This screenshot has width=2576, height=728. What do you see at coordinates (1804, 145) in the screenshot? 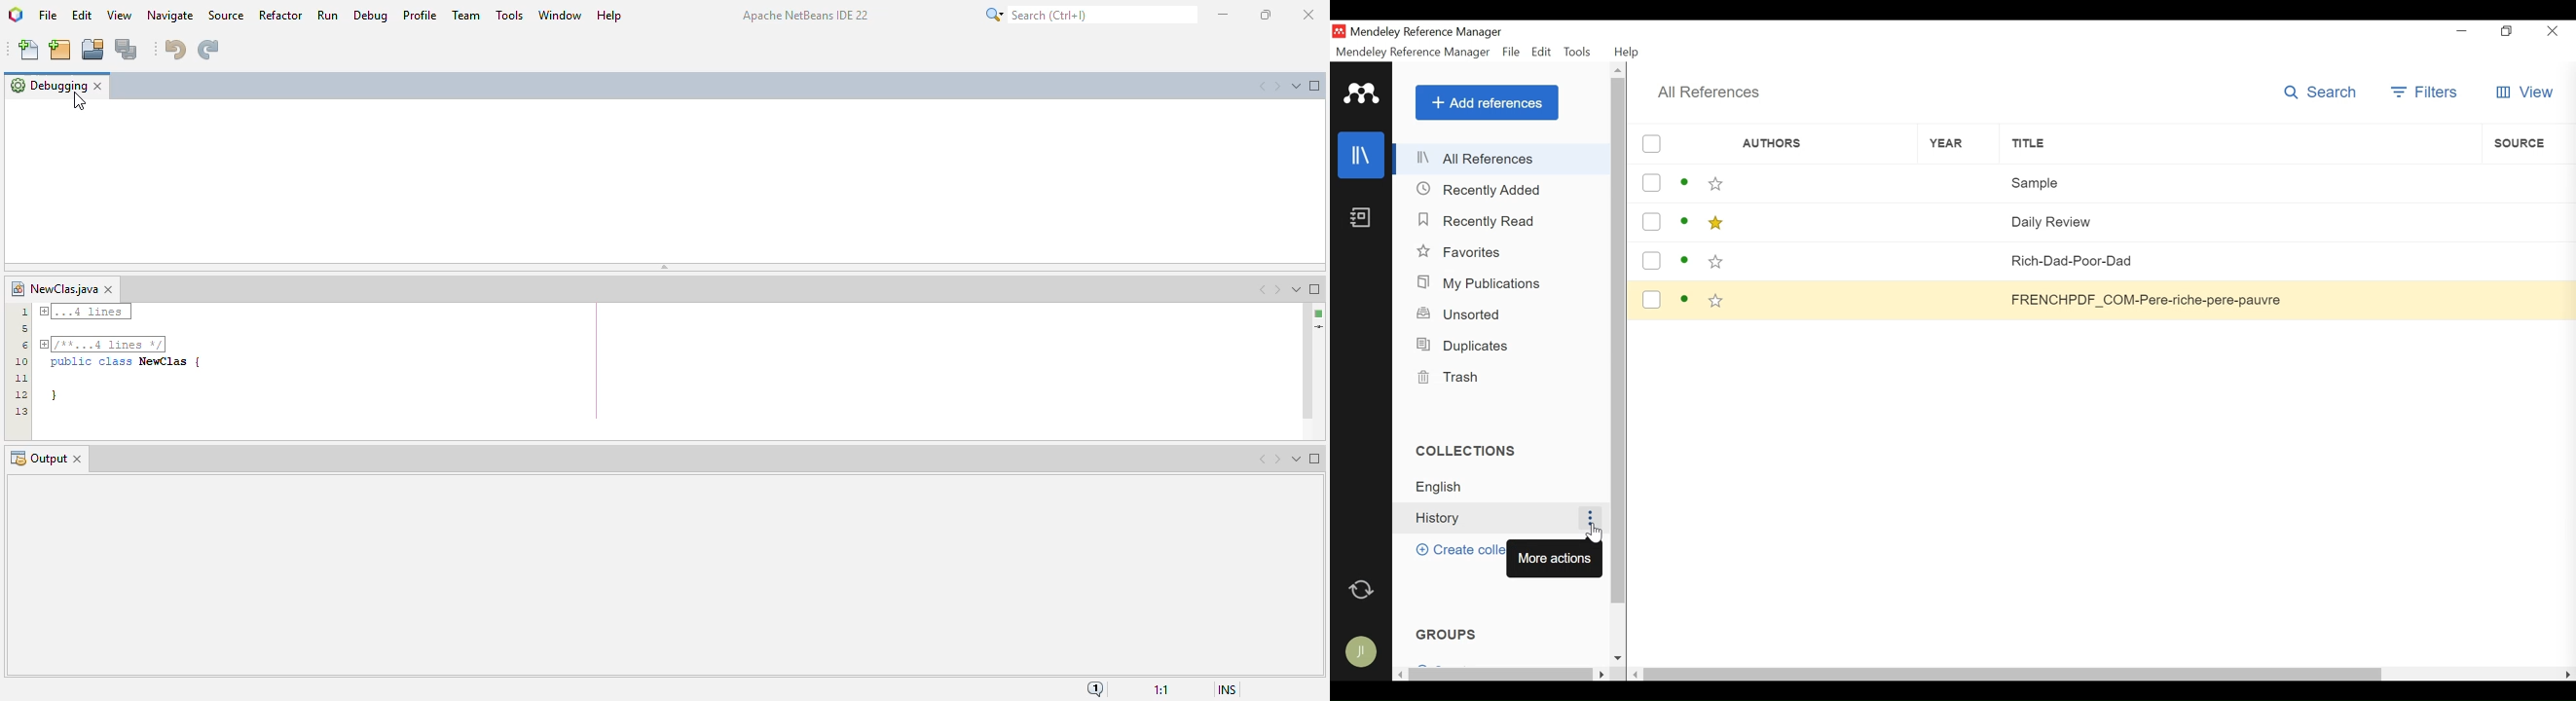
I see `Authors` at bounding box center [1804, 145].